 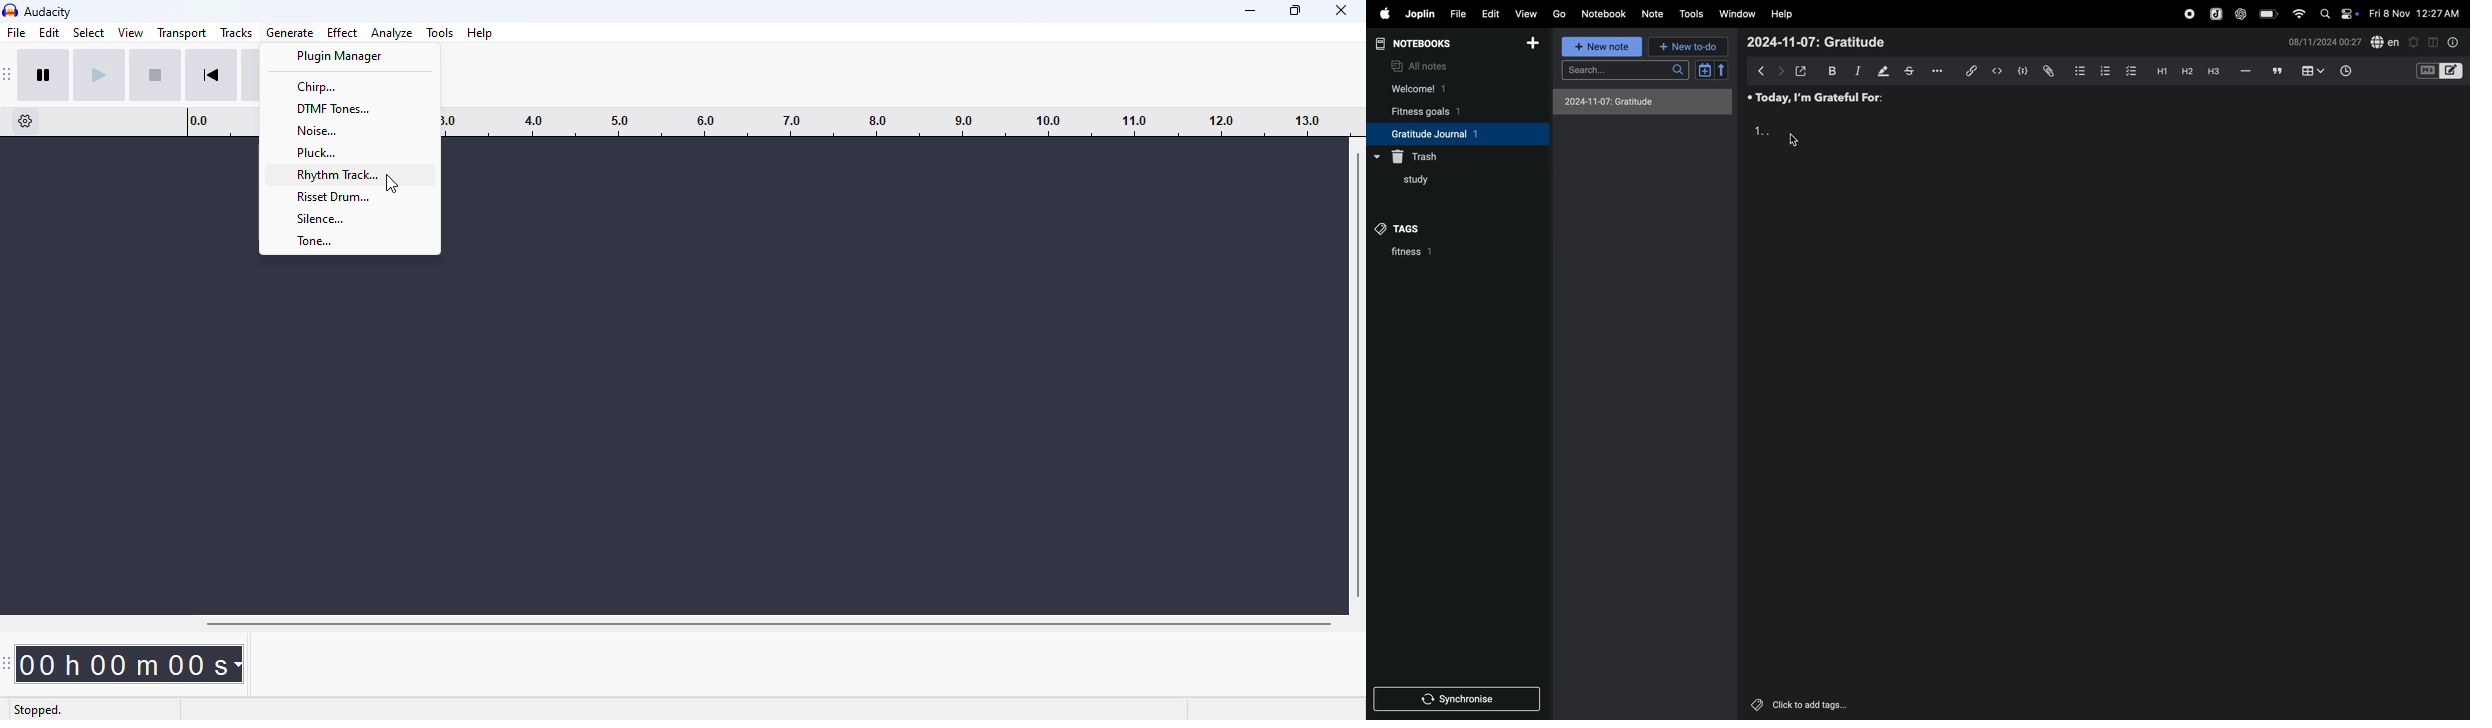 I want to click on check box, so click(x=2129, y=71).